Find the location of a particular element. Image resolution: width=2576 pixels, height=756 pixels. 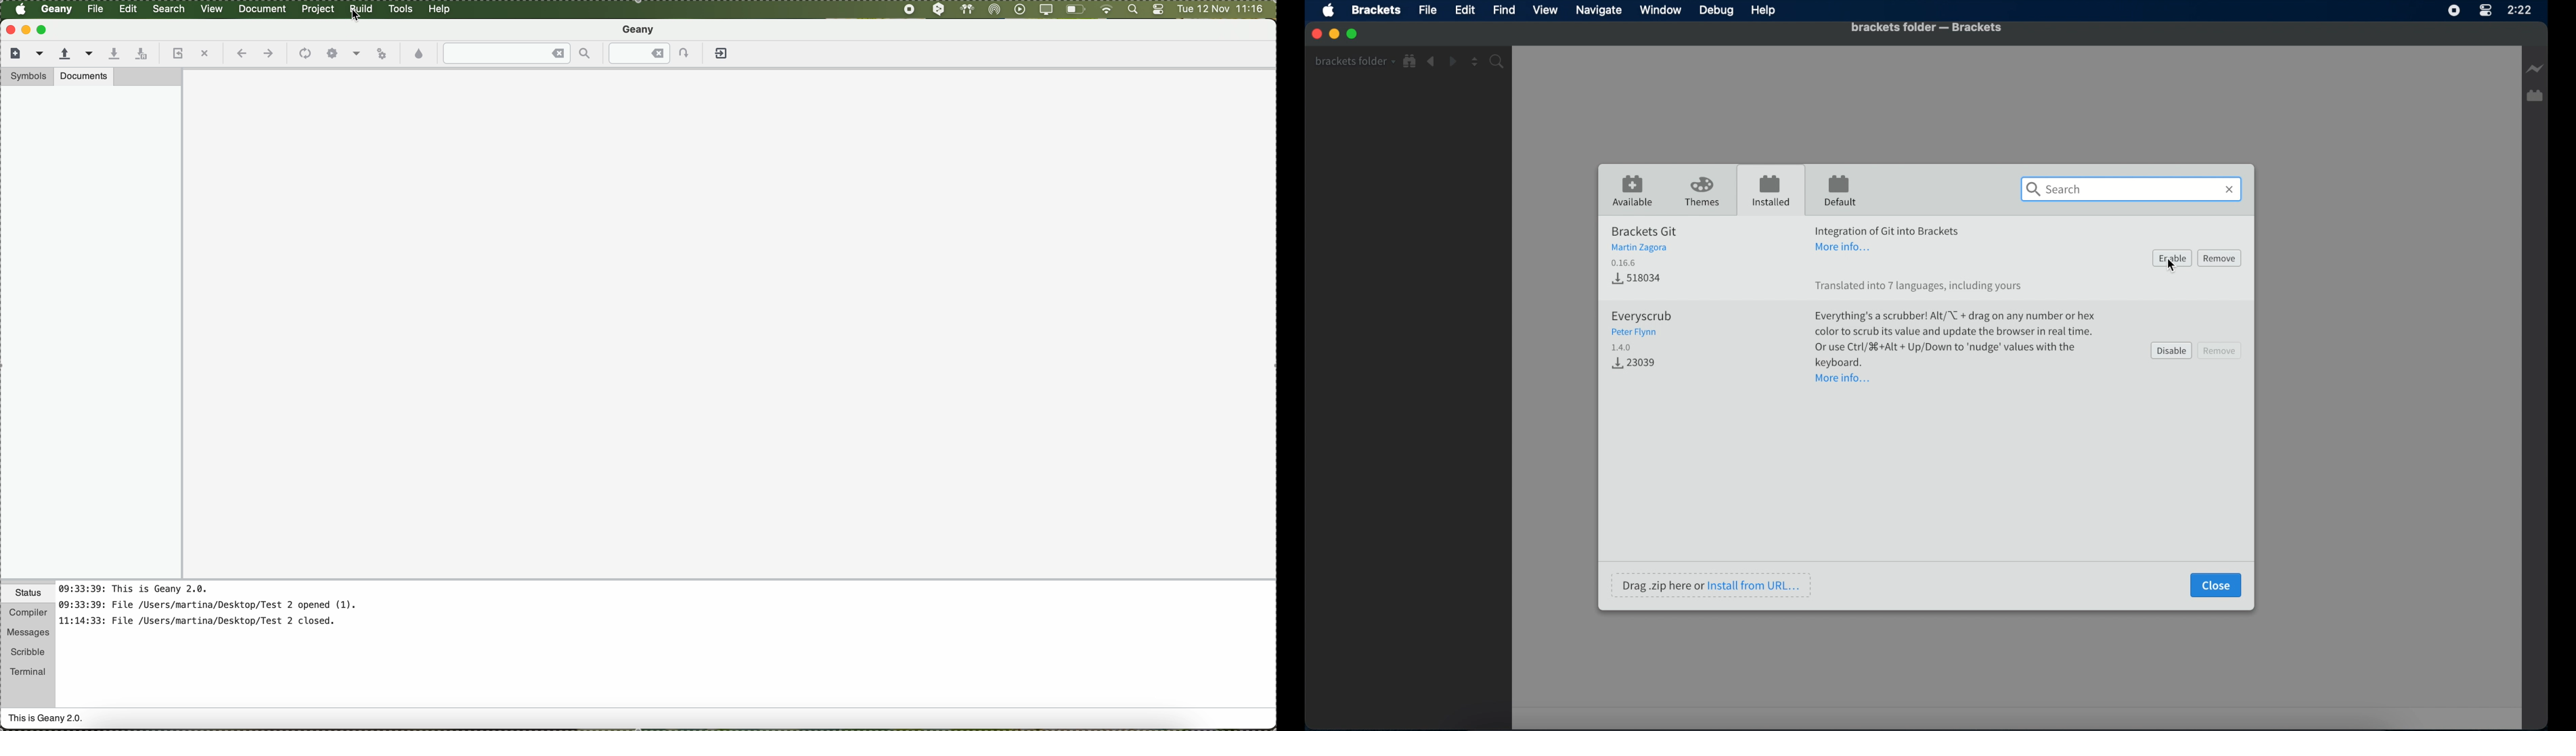

debug is located at coordinates (1717, 12).